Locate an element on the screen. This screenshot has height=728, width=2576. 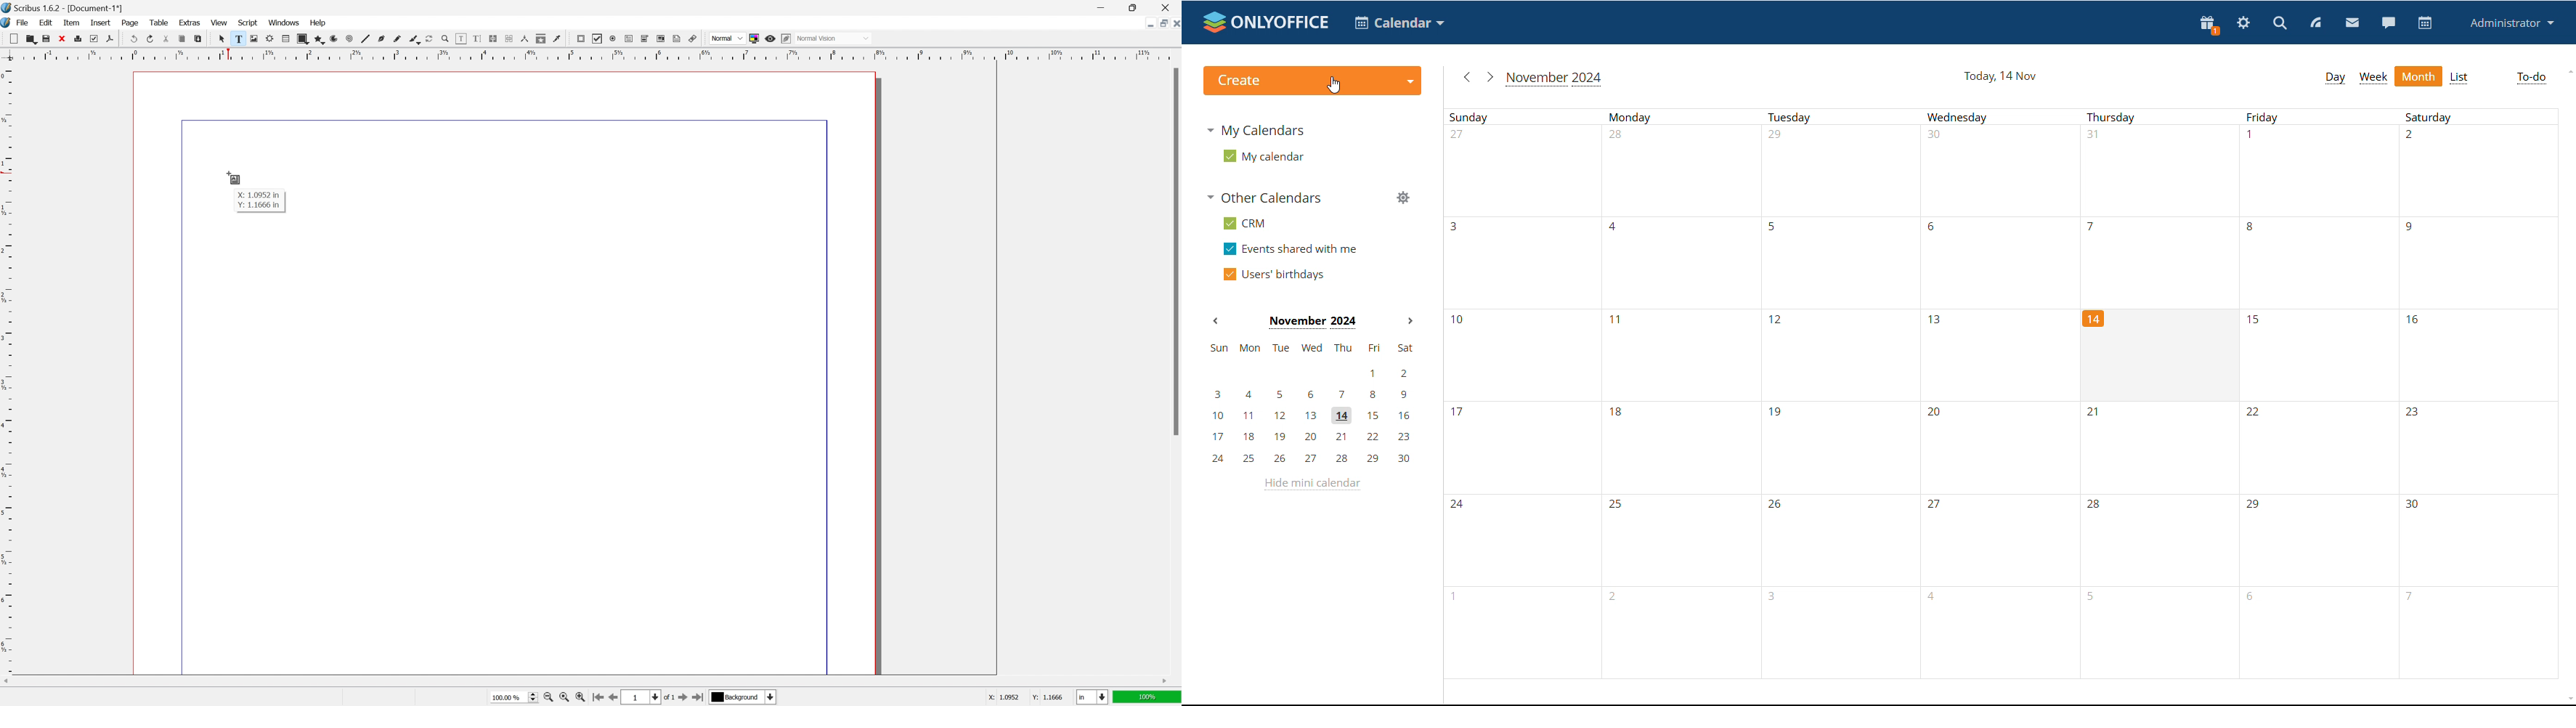
minimize is located at coordinates (1100, 7).